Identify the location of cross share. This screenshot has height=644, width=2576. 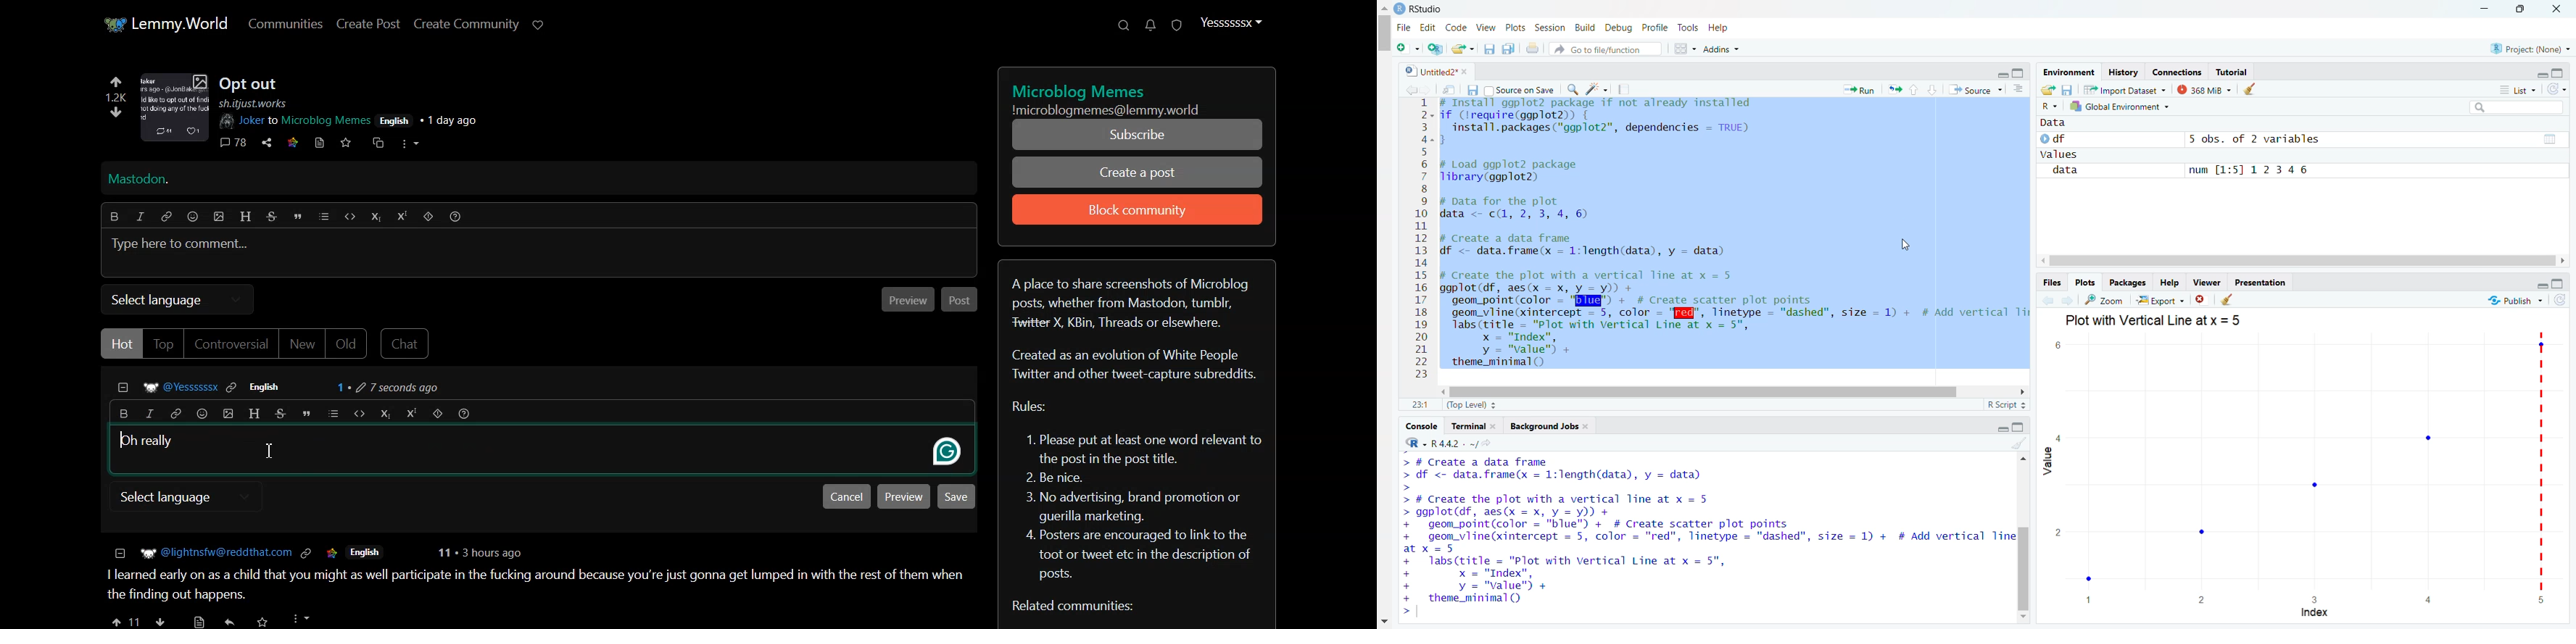
(381, 143).